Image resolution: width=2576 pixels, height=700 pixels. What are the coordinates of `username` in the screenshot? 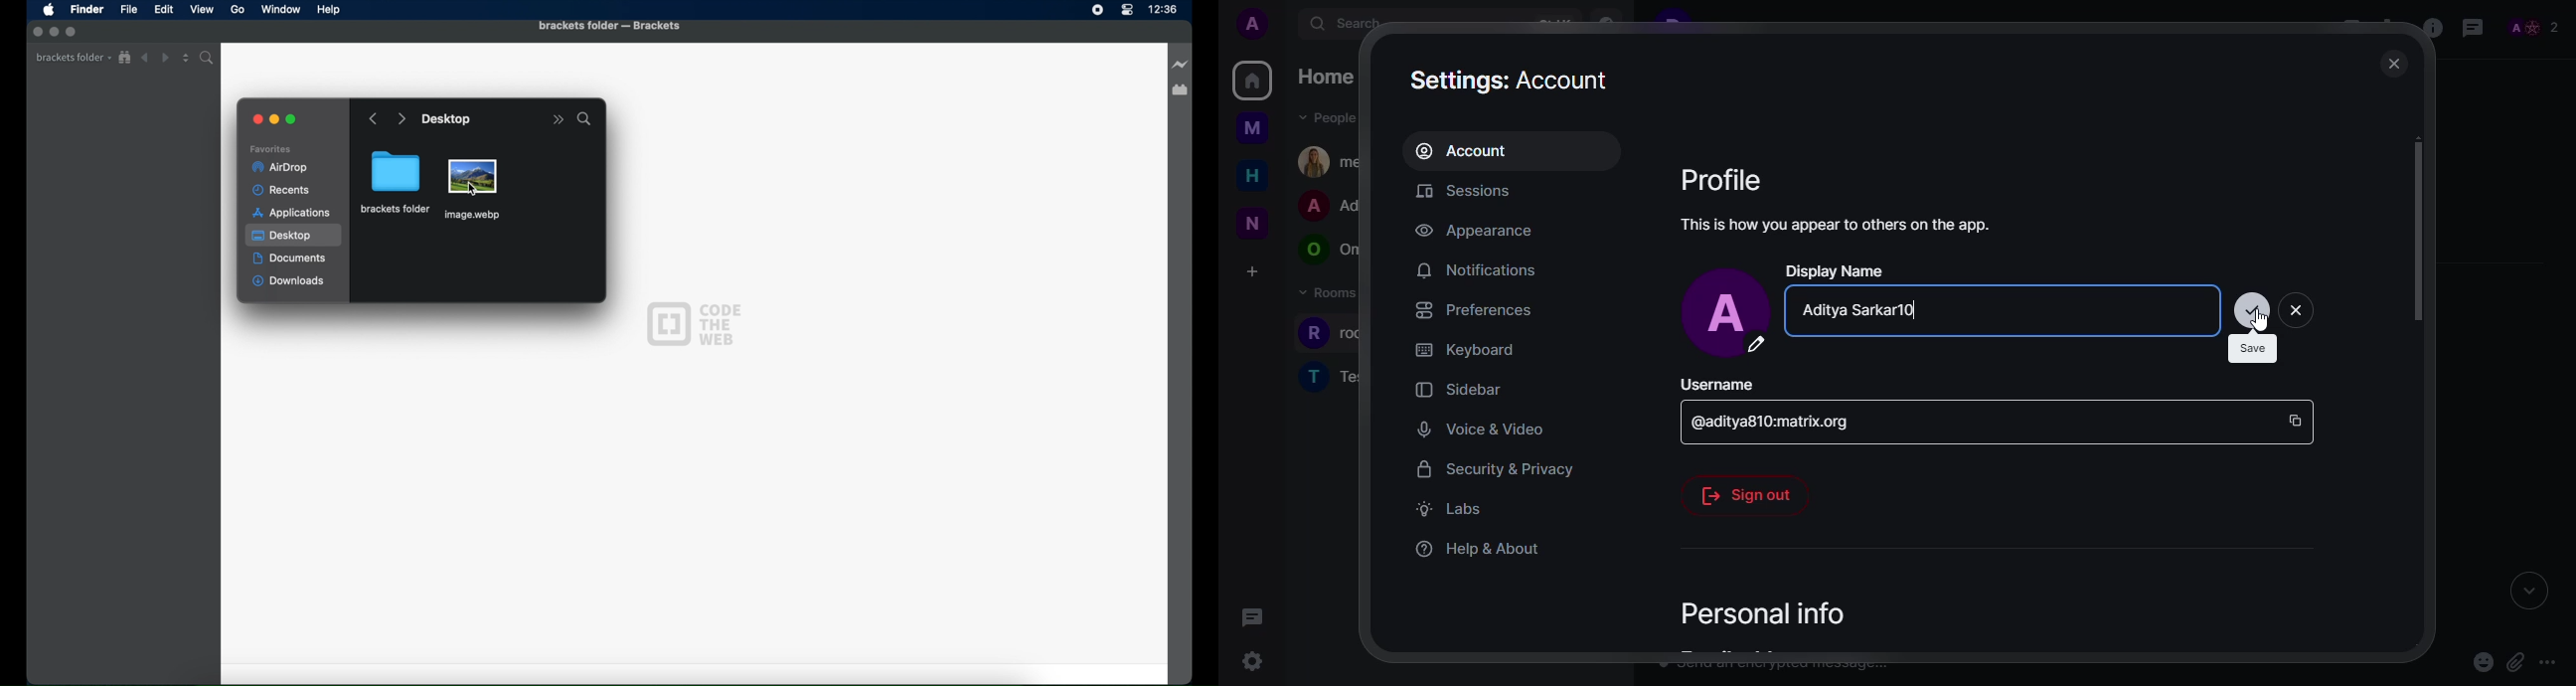 It's located at (1717, 386).